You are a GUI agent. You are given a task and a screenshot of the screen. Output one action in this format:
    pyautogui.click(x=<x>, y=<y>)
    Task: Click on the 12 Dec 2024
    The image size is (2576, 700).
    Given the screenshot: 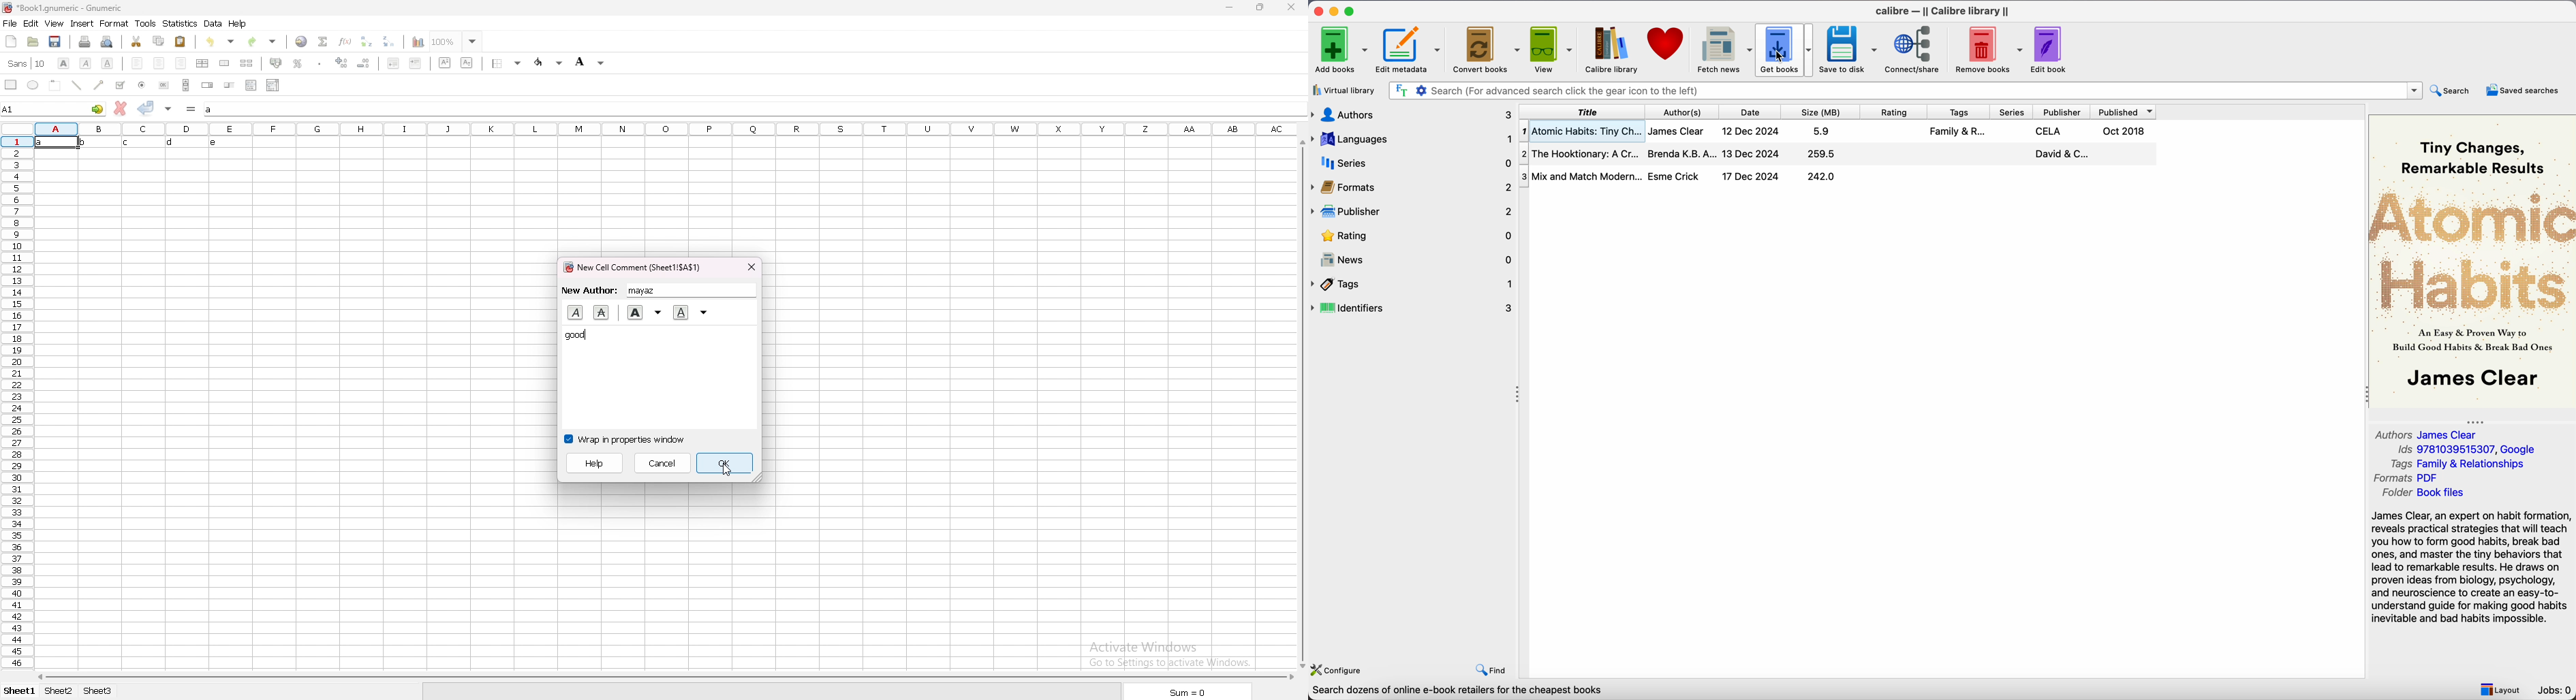 What is the action you would take?
    pyautogui.click(x=1751, y=132)
    